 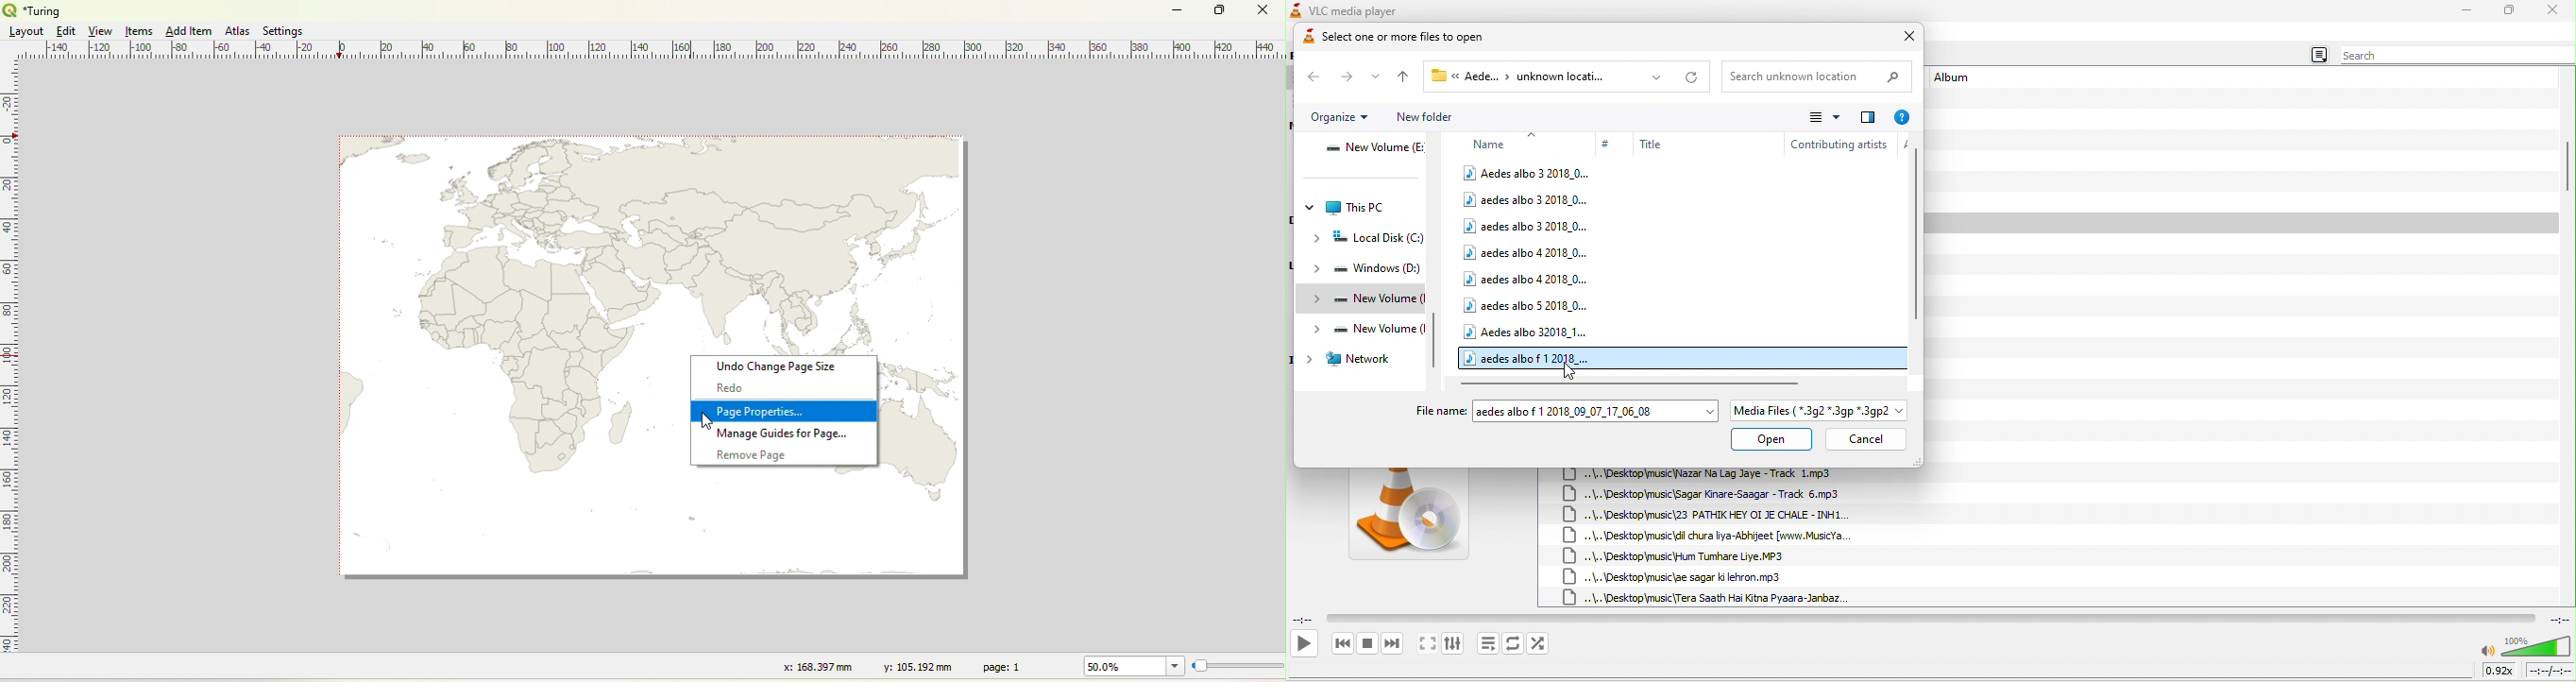 I want to click on name, so click(x=1501, y=142).